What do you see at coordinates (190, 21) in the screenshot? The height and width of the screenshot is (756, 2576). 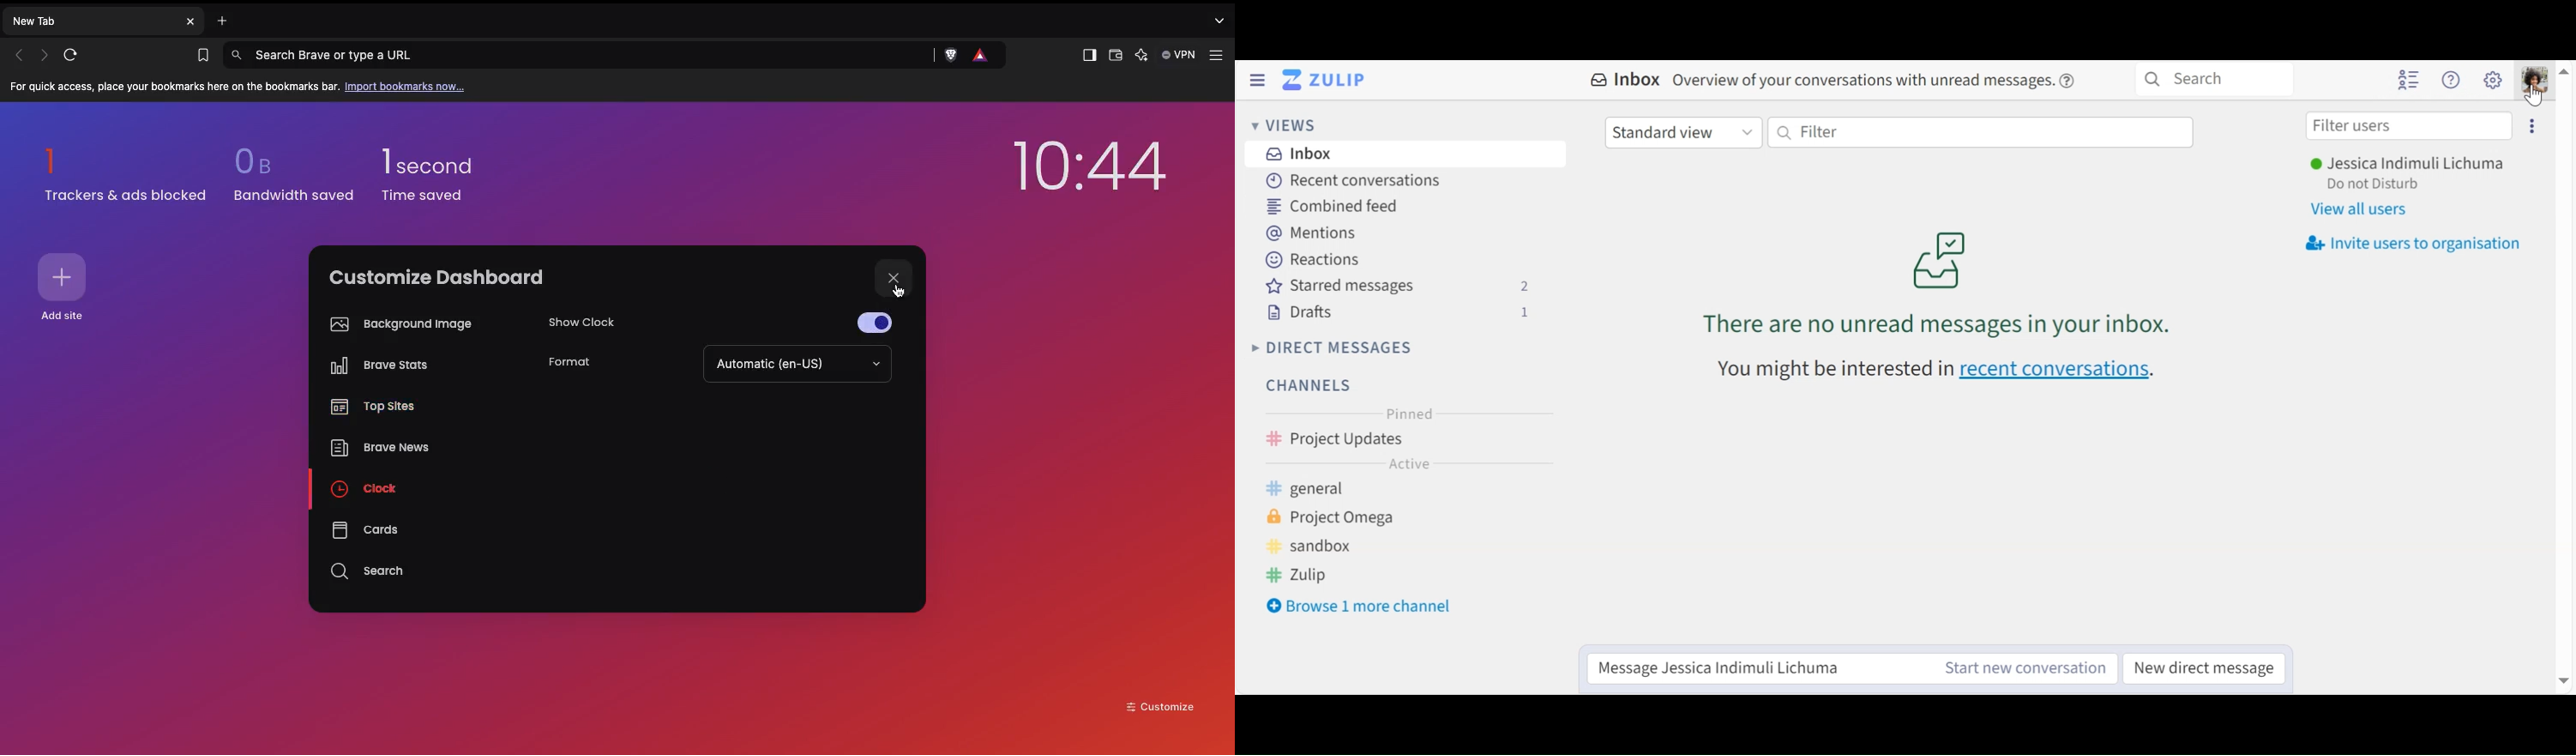 I see `Close new tab` at bounding box center [190, 21].